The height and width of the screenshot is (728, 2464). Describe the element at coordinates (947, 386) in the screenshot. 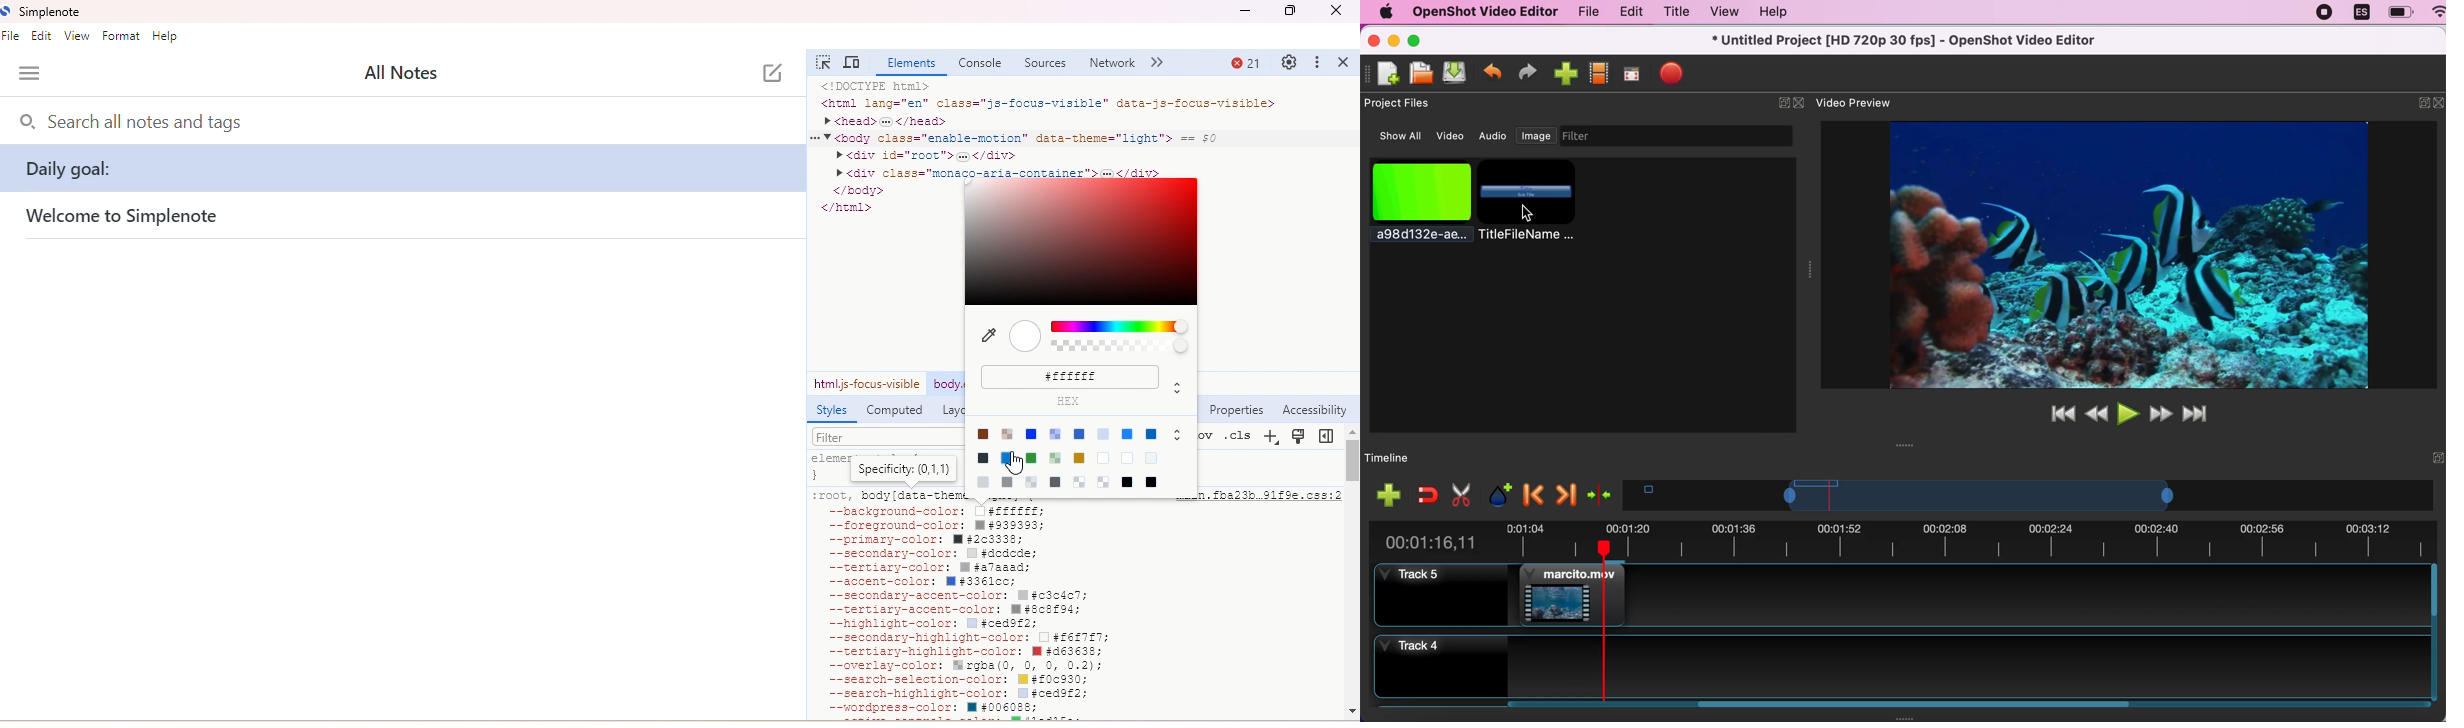

I see `body enable motion` at that location.